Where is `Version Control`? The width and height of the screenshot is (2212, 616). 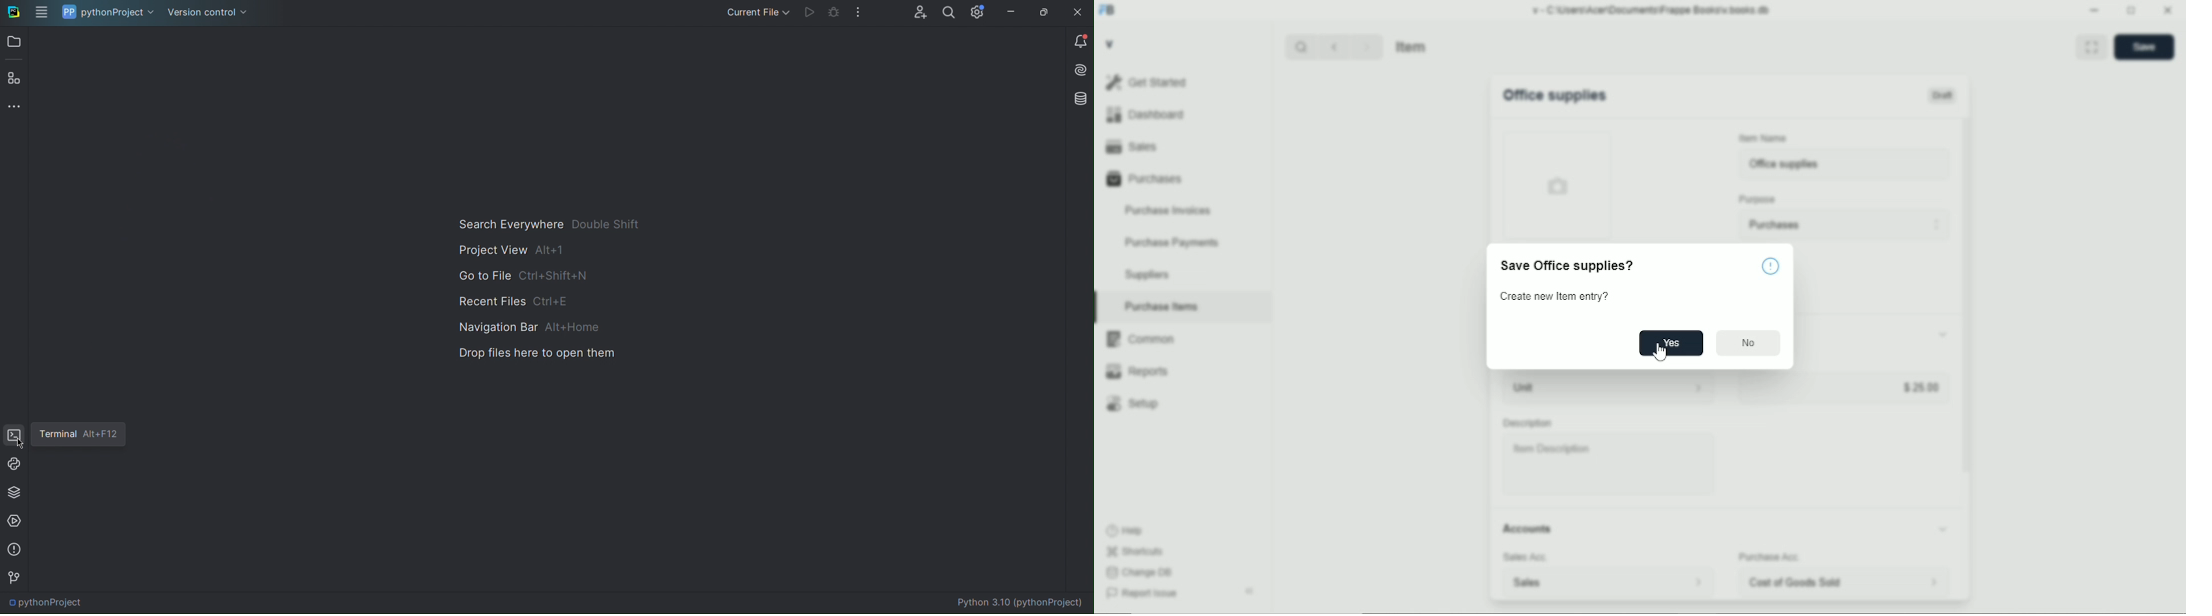
Version Control is located at coordinates (15, 580).